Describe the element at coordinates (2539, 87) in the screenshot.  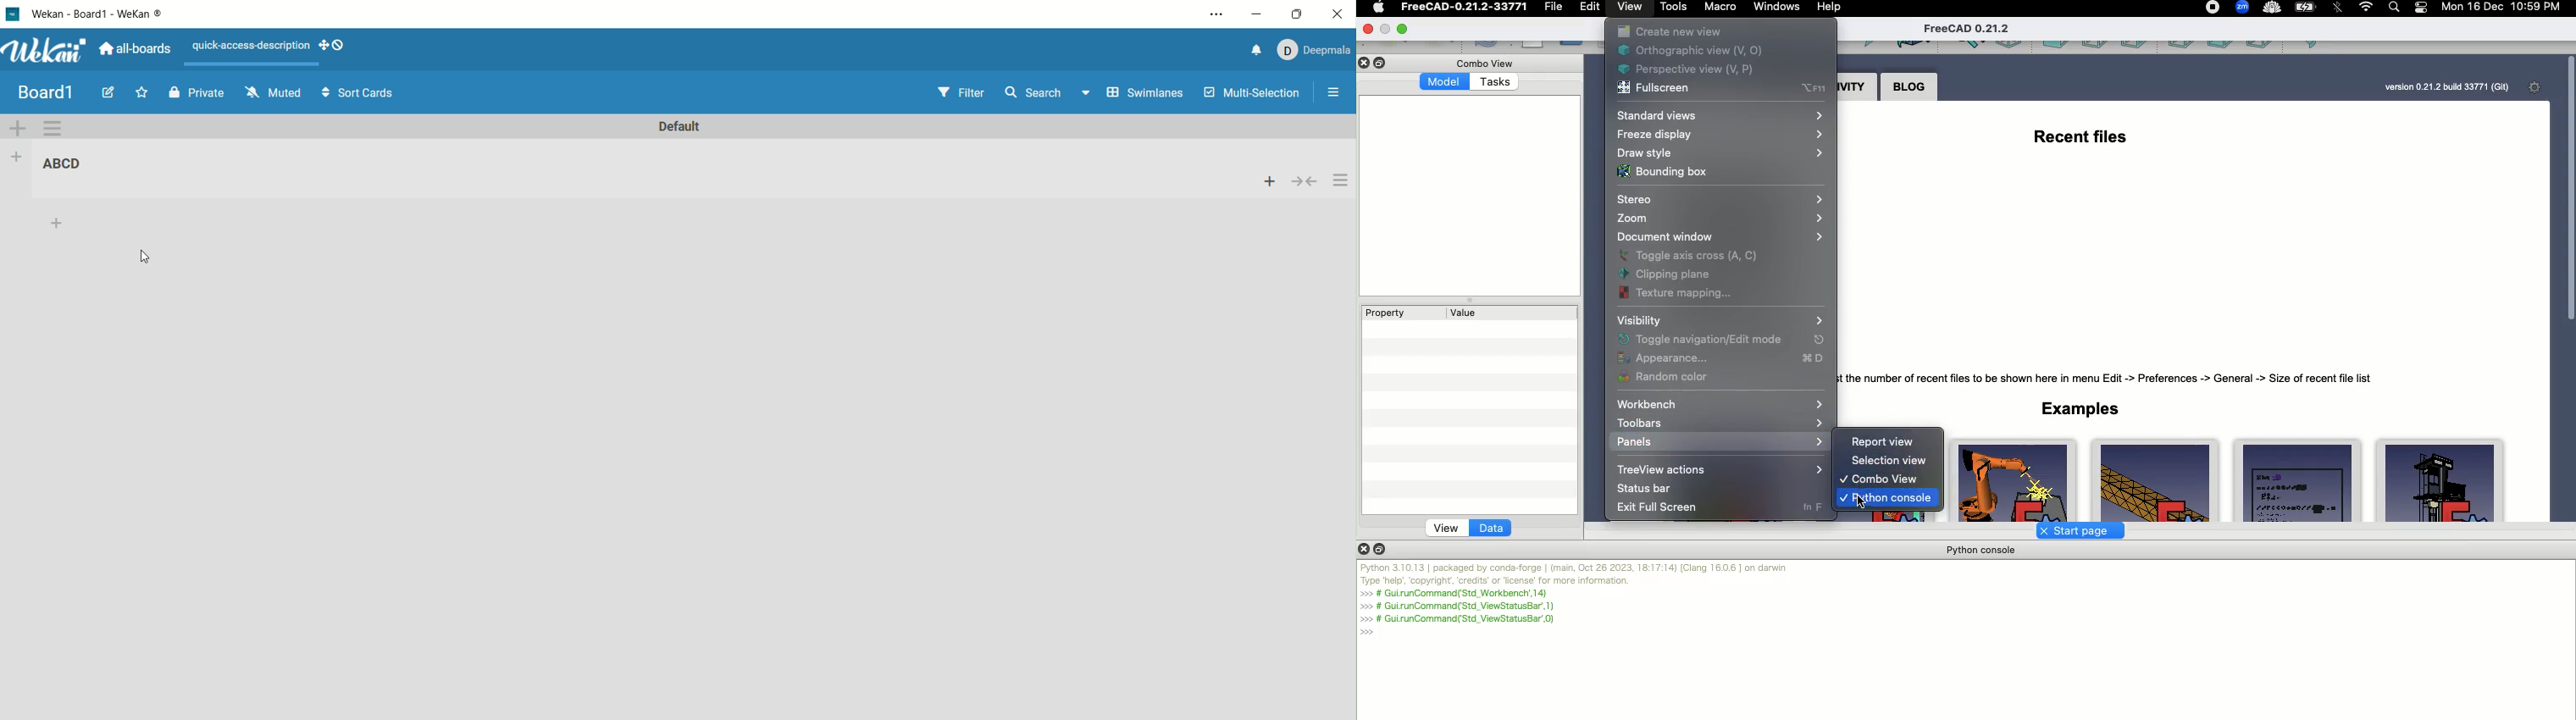
I see `Settings` at that location.